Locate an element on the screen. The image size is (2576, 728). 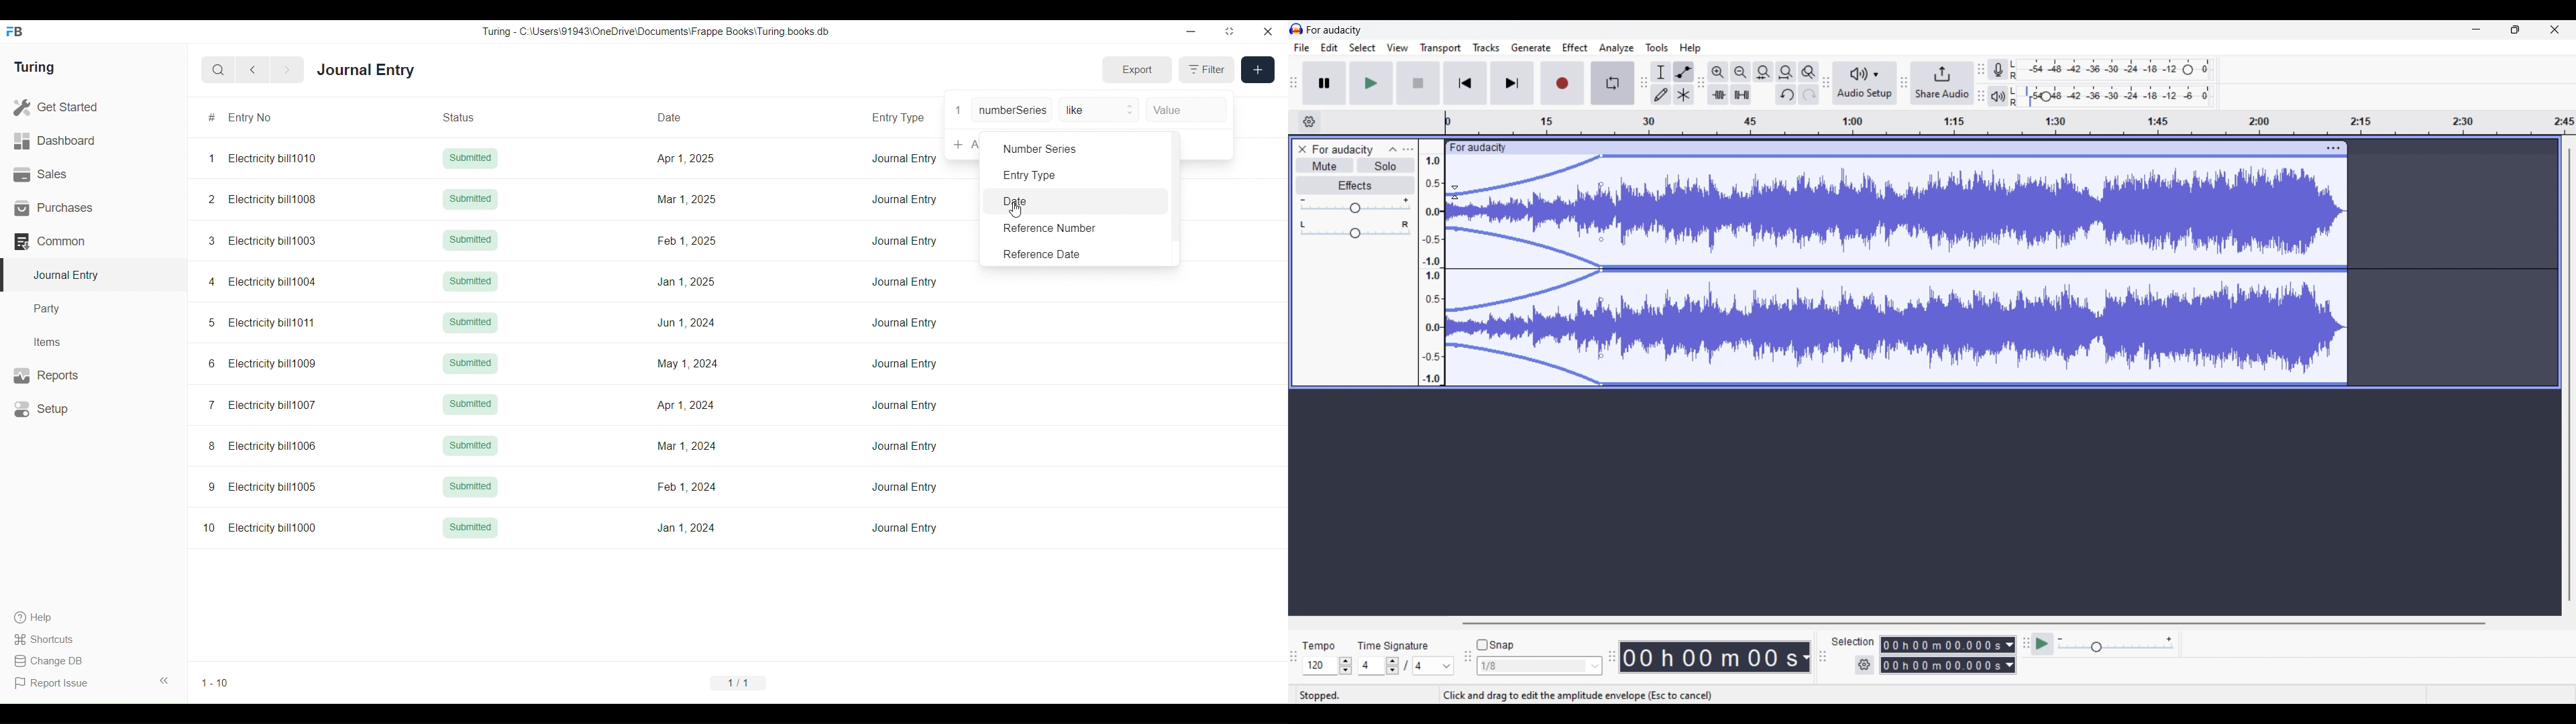
numberSeries is located at coordinates (1012, 109).